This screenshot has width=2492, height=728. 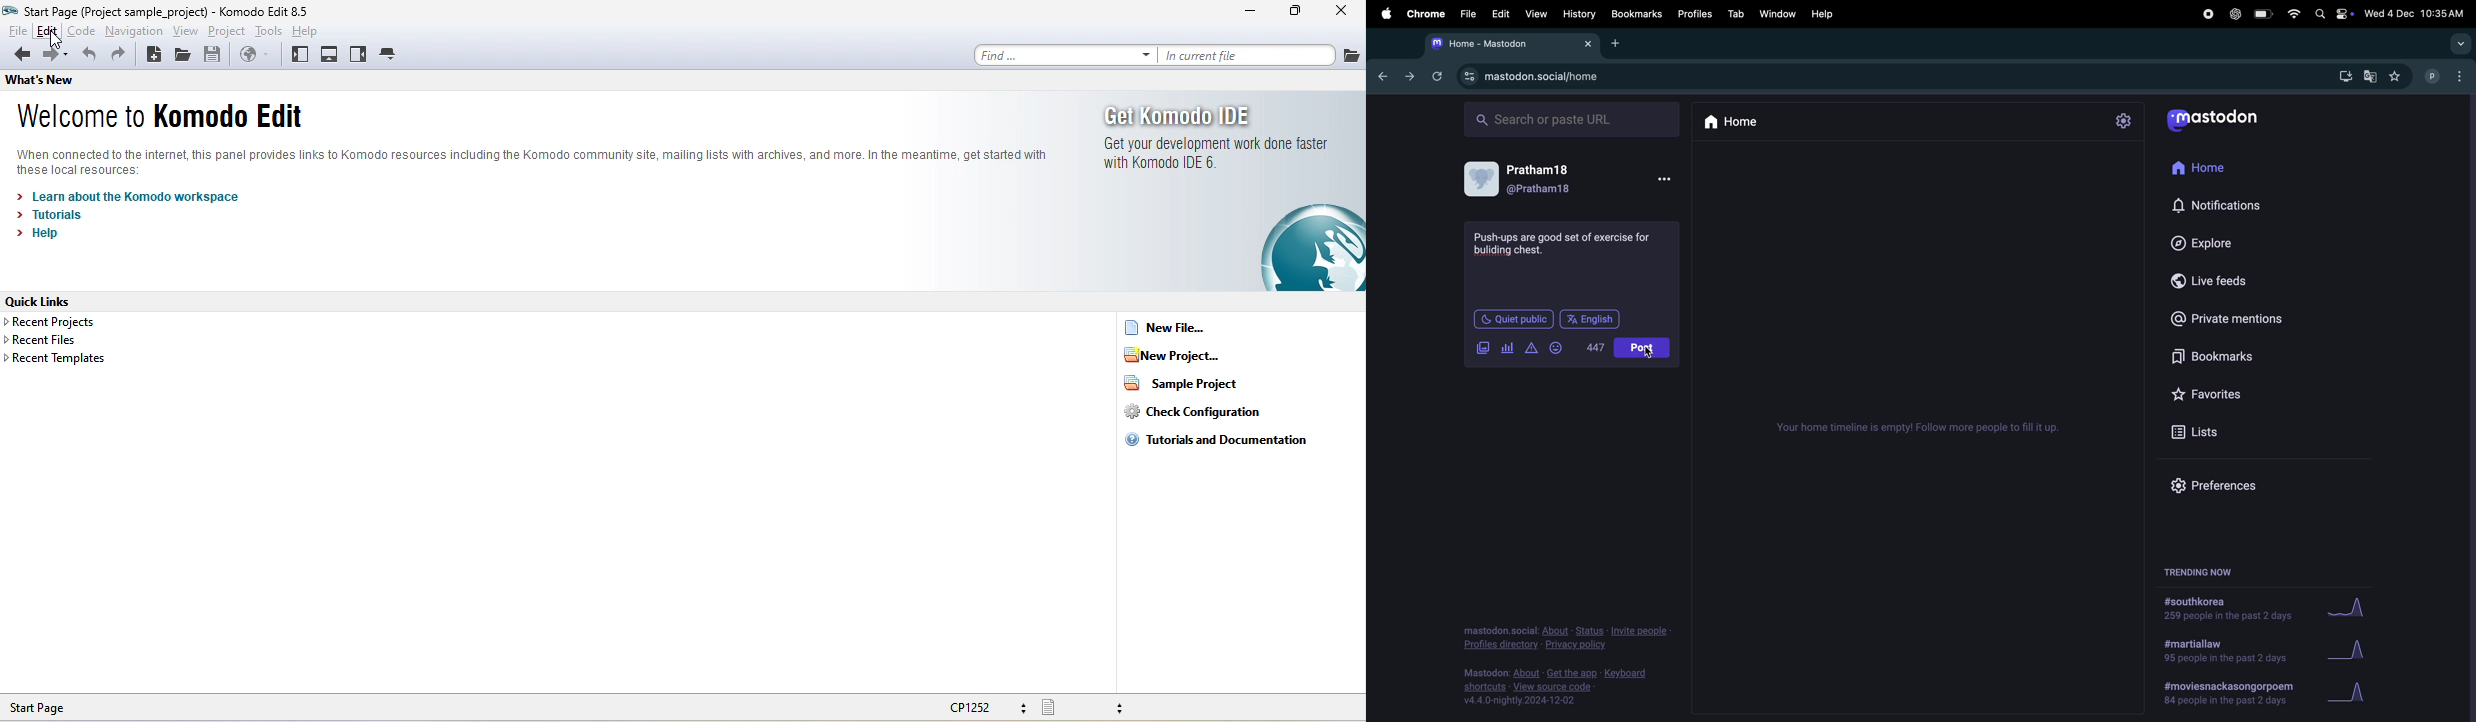 What do you see at coordinates (64, 321) in the screenshot?
I see `recent project` at bounding box center [64, 321].